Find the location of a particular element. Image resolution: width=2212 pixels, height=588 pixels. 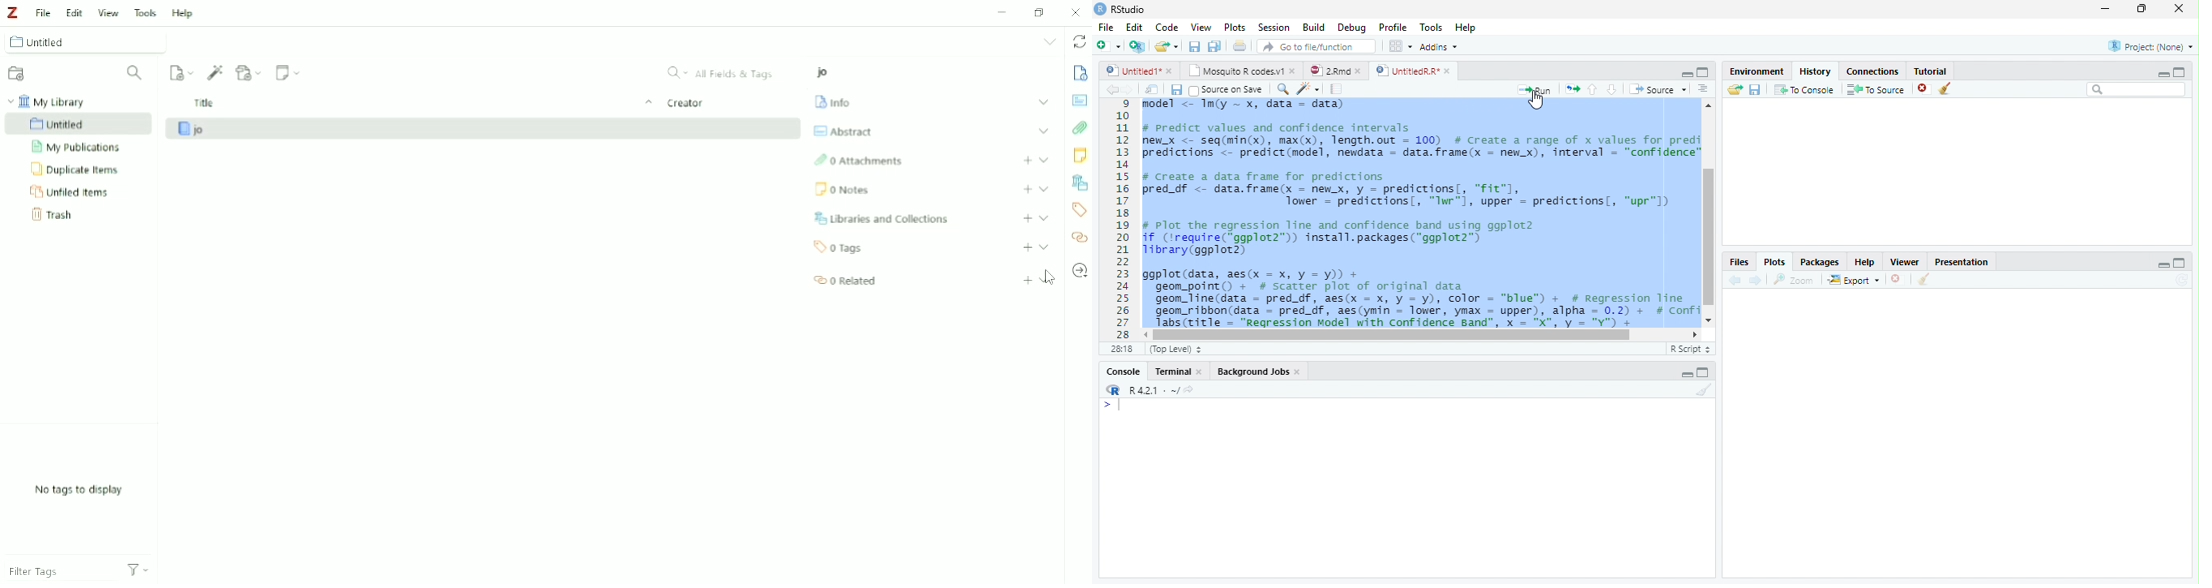

Zoom is located at coordinates (1283, 91).